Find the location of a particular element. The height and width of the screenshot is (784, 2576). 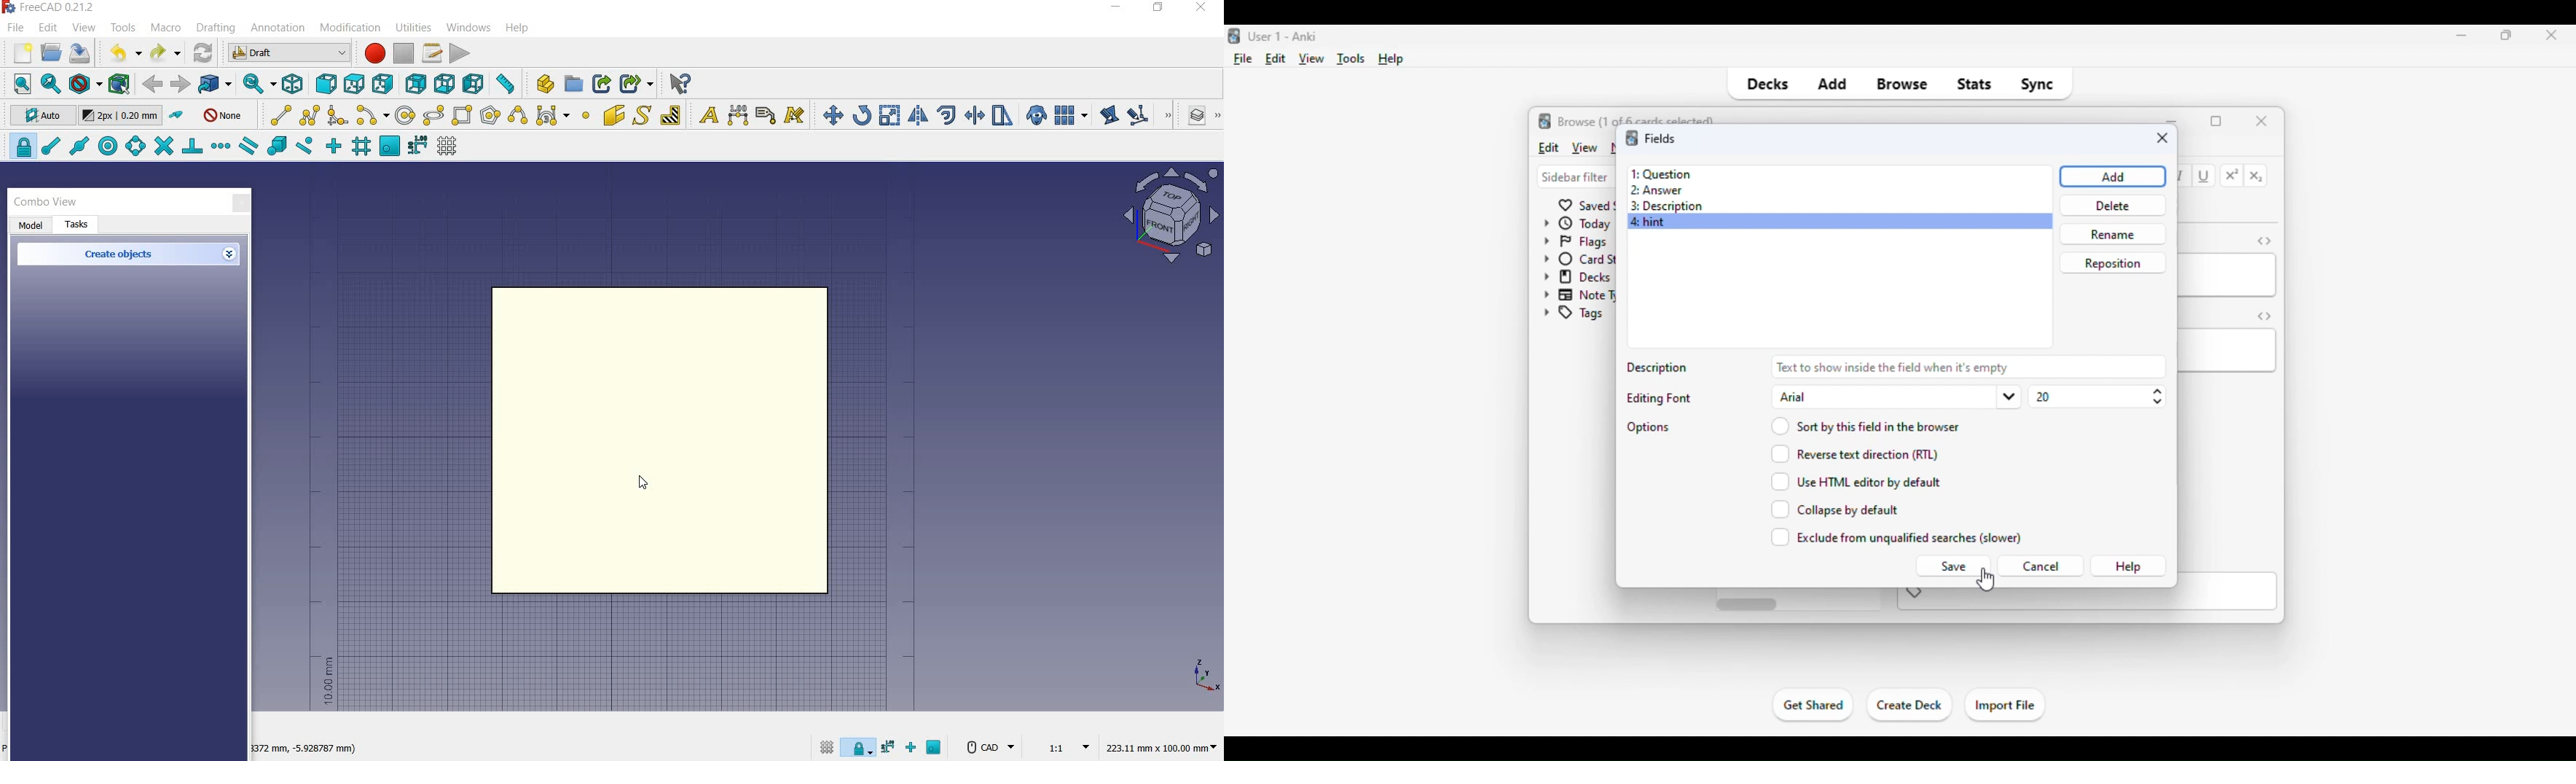

rename is located at coordinates (2112, 234).